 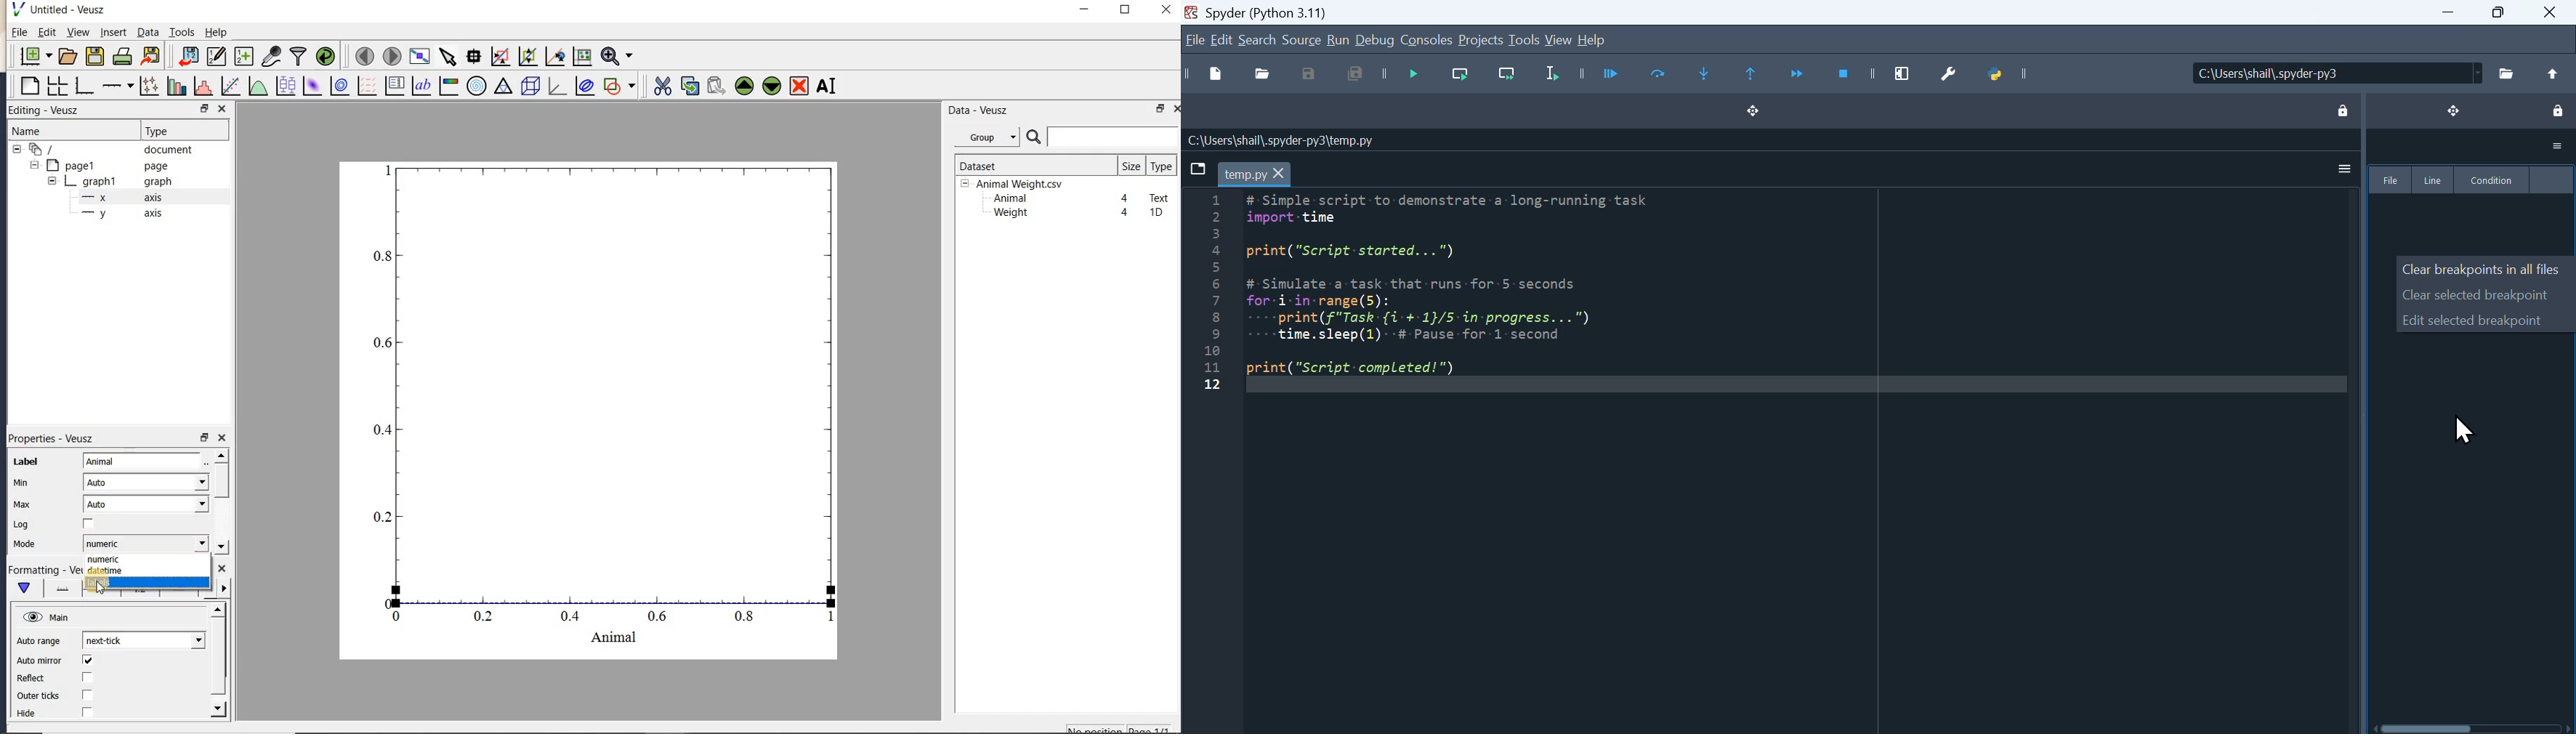 What do you see at coordinates (473, 57) in the screenshot?
I see `read data points on the graph` at bounding box center [473, 57].